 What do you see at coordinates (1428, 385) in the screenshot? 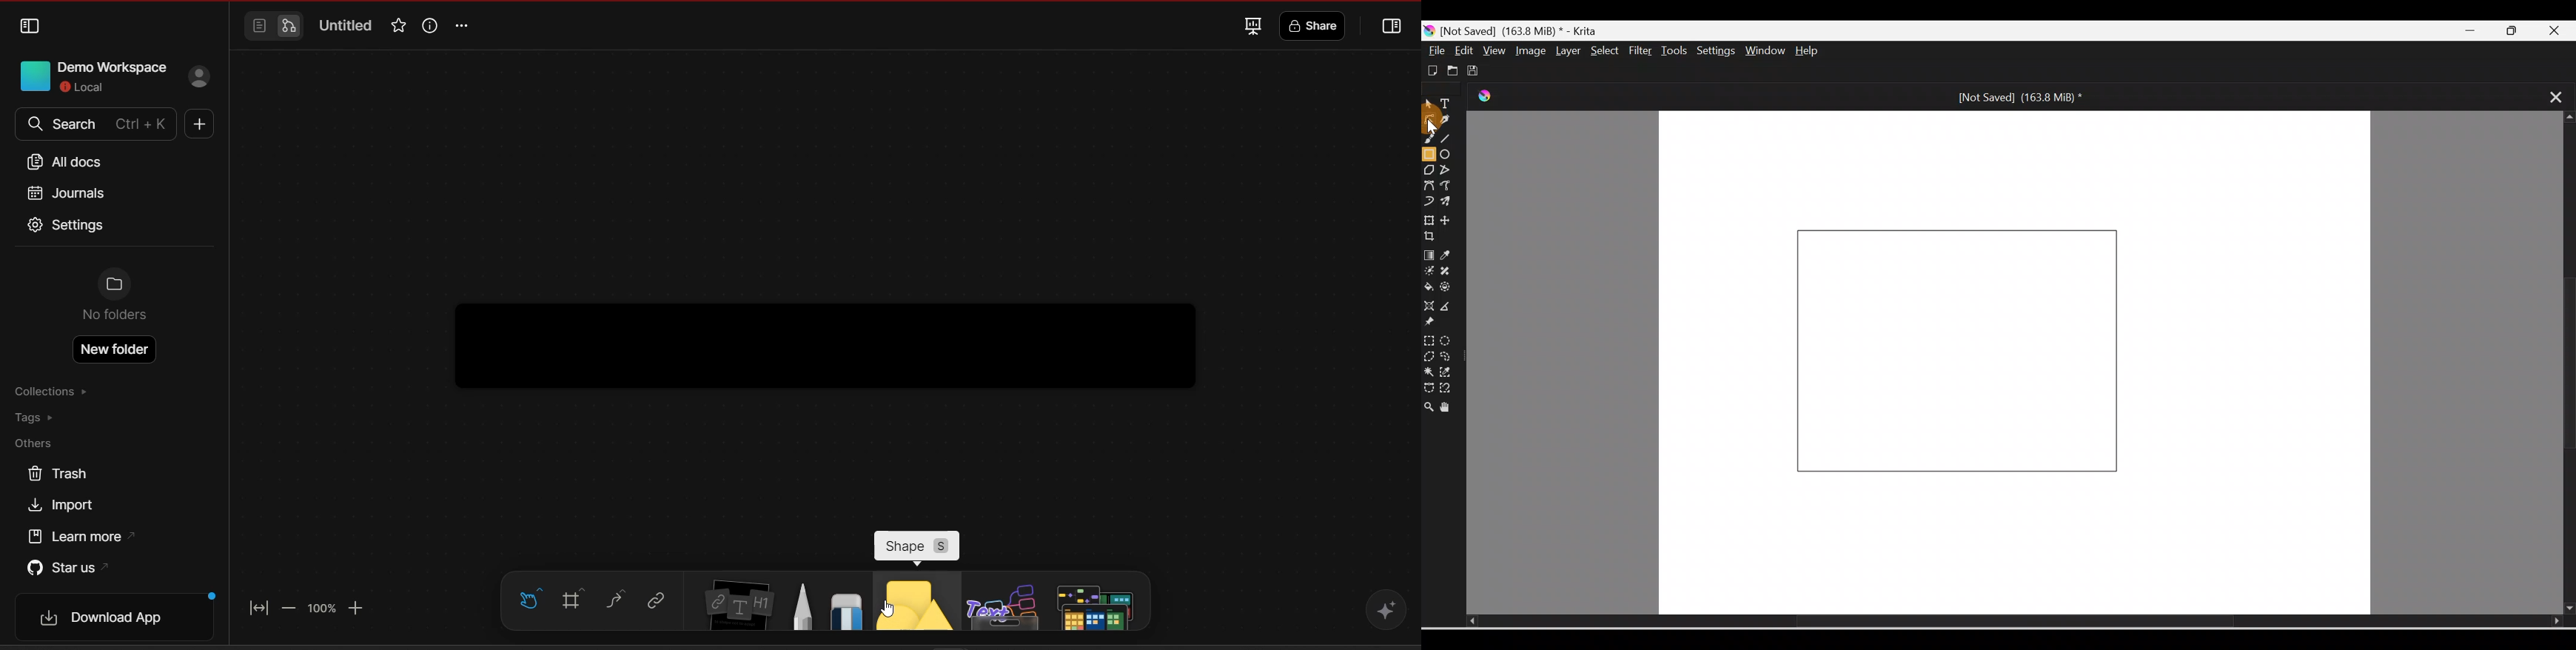
I see `Bezier curve selection tool` at bounding box center [1428, 385].